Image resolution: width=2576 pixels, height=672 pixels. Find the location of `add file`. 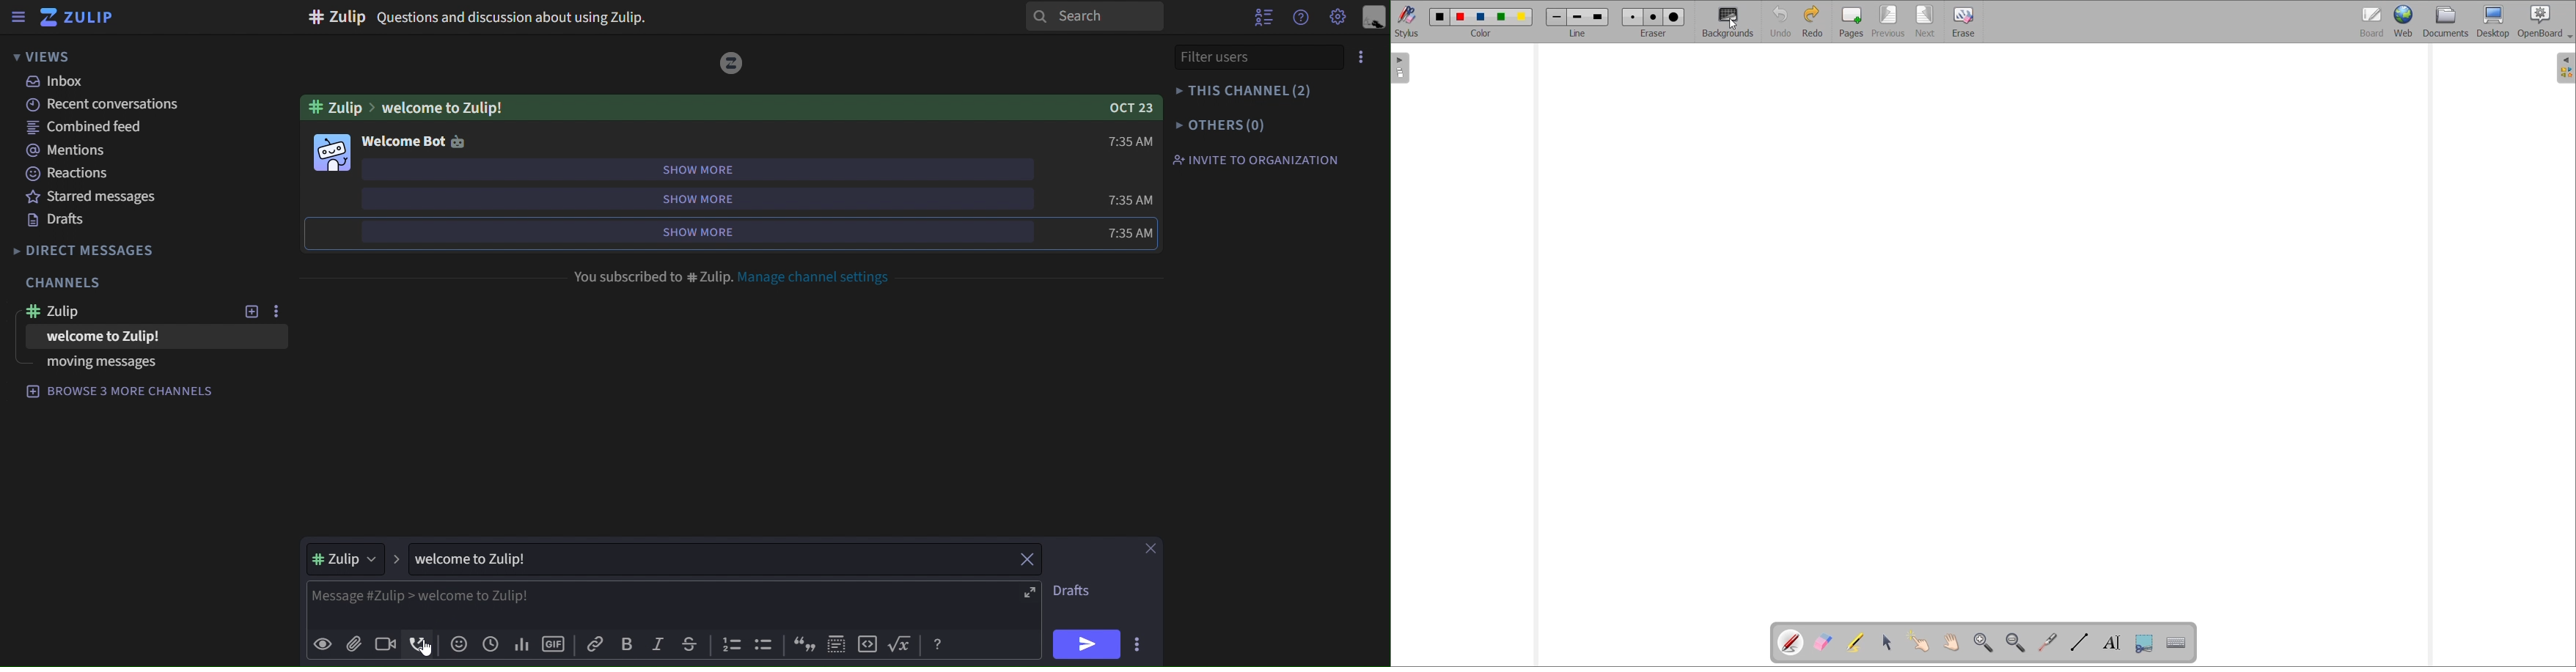

add file is located at coordinates (356, 644).